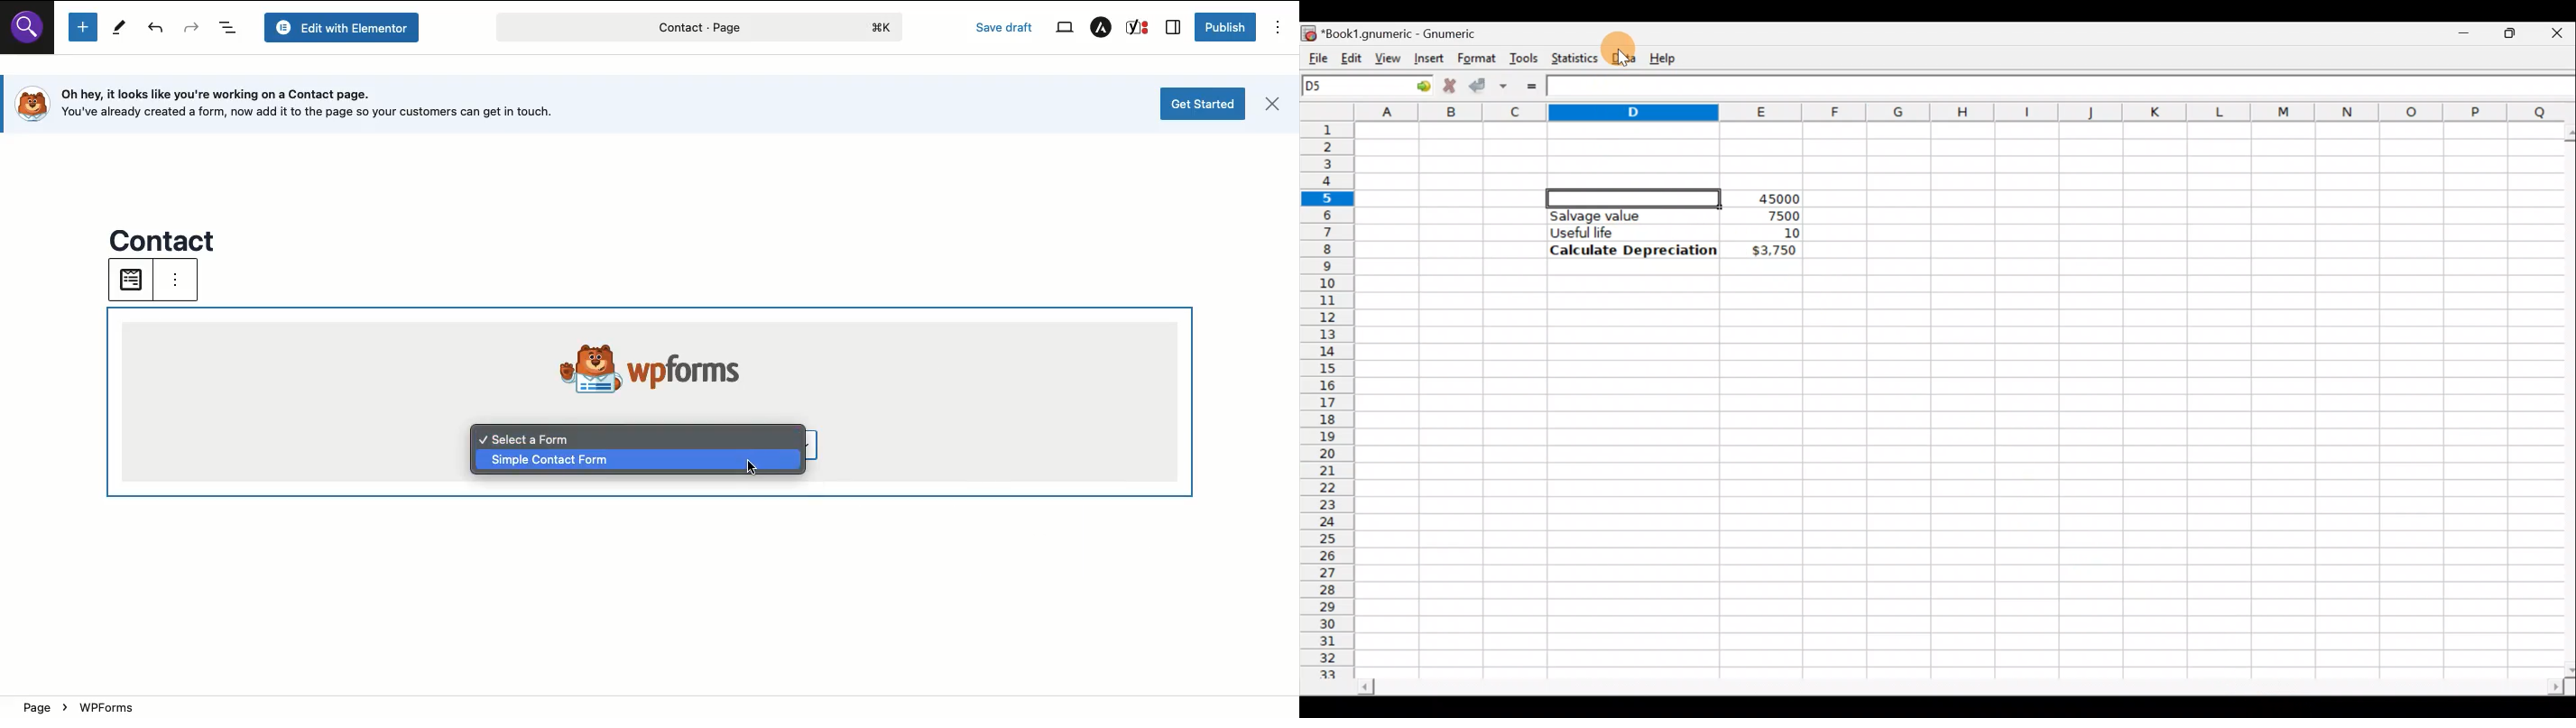  Describe the element at coordinates (192, 29) in the screenshot. I see `Redo` at that location.